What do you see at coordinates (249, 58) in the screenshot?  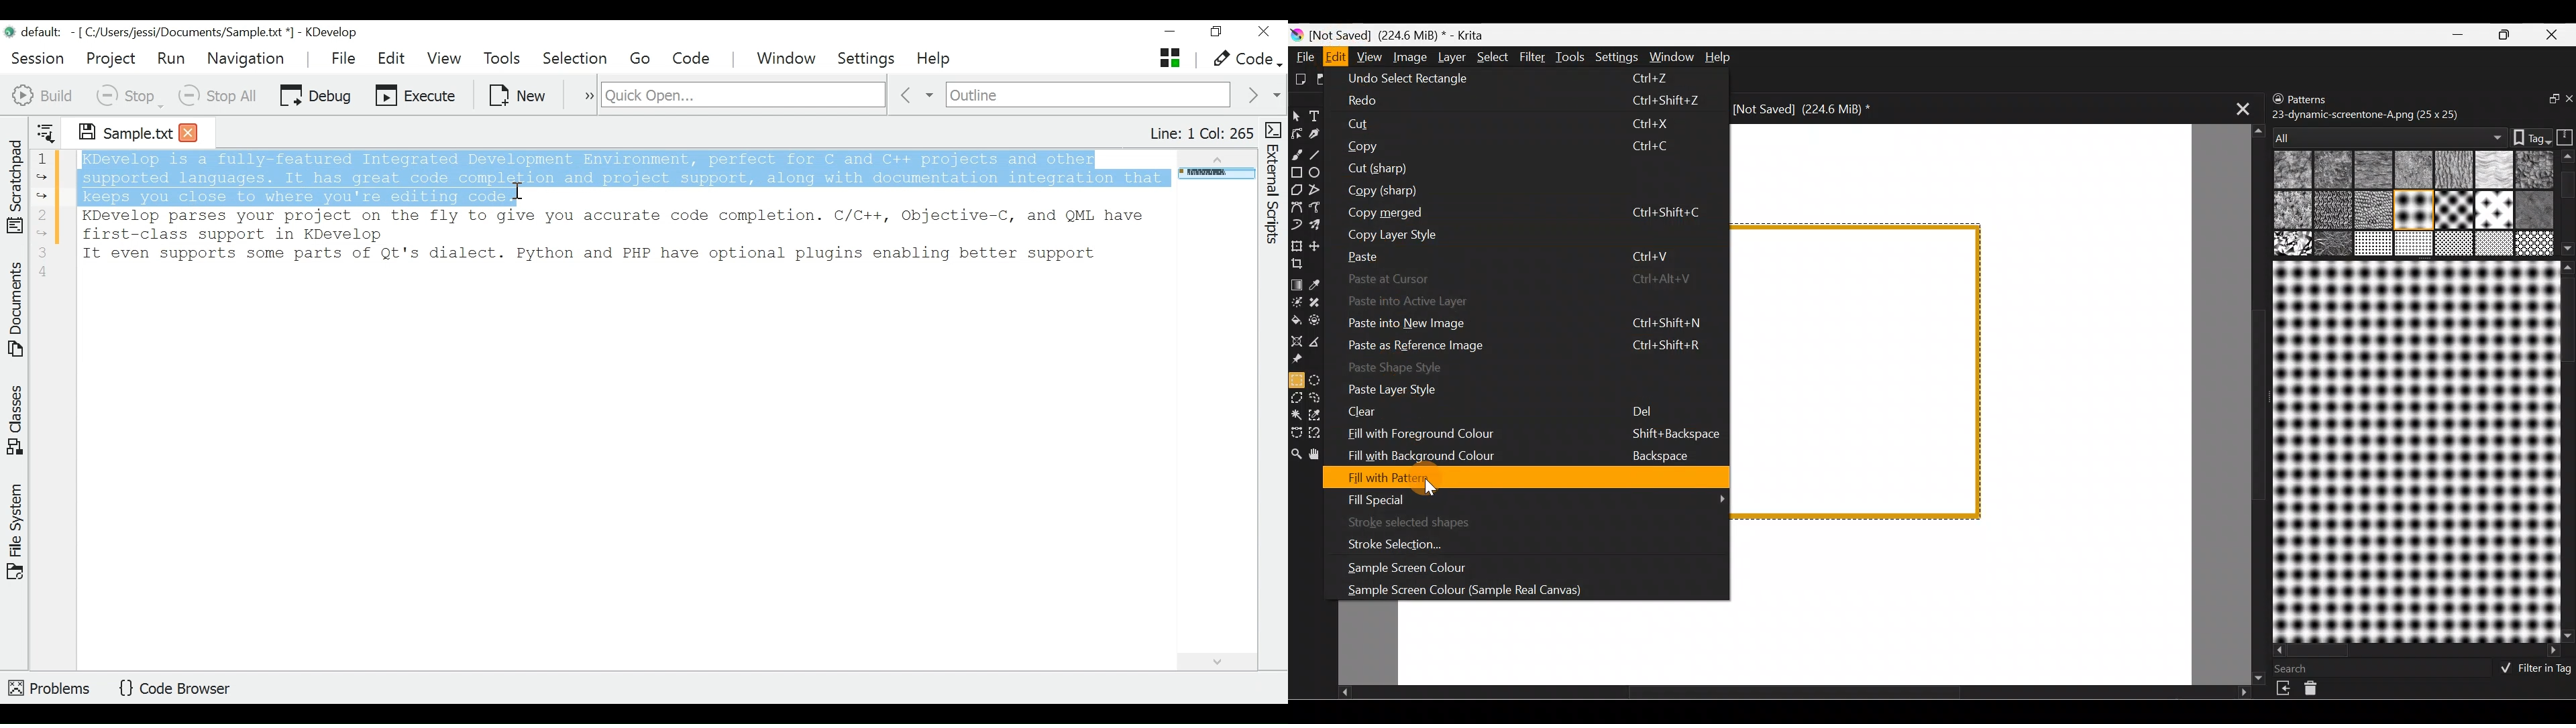 I see `Navigation` at bounding box center [249, 58].